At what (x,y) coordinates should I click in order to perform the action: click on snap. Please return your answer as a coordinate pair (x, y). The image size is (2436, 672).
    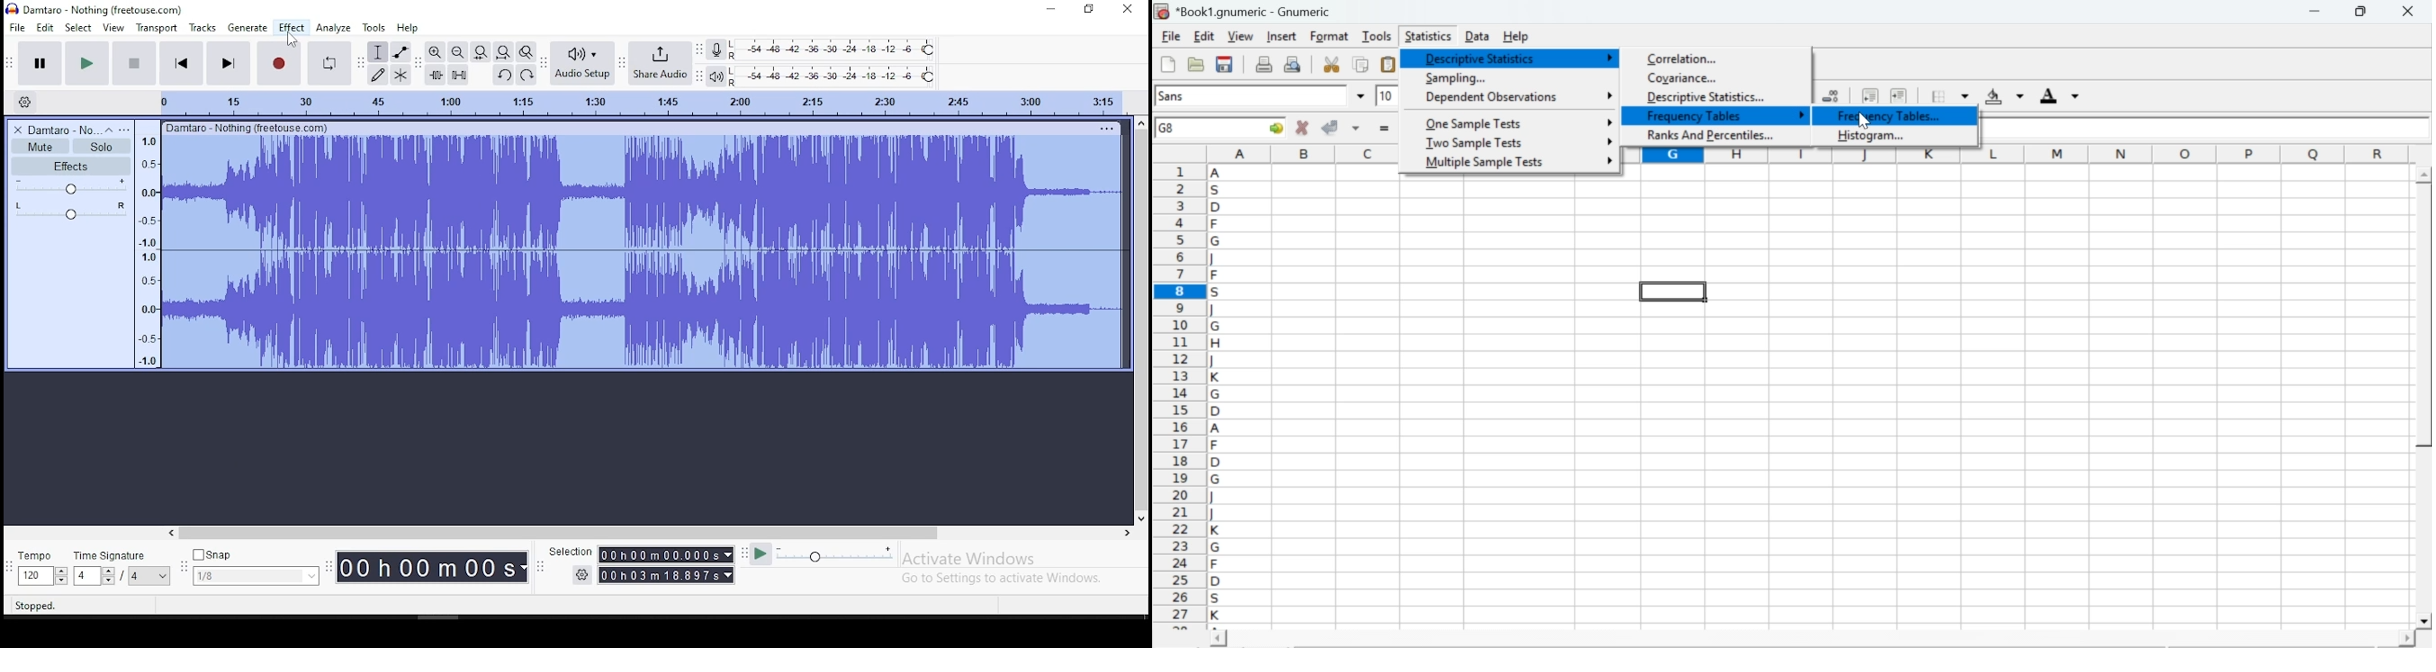
    Looking at the image, I should click on (255, 565).